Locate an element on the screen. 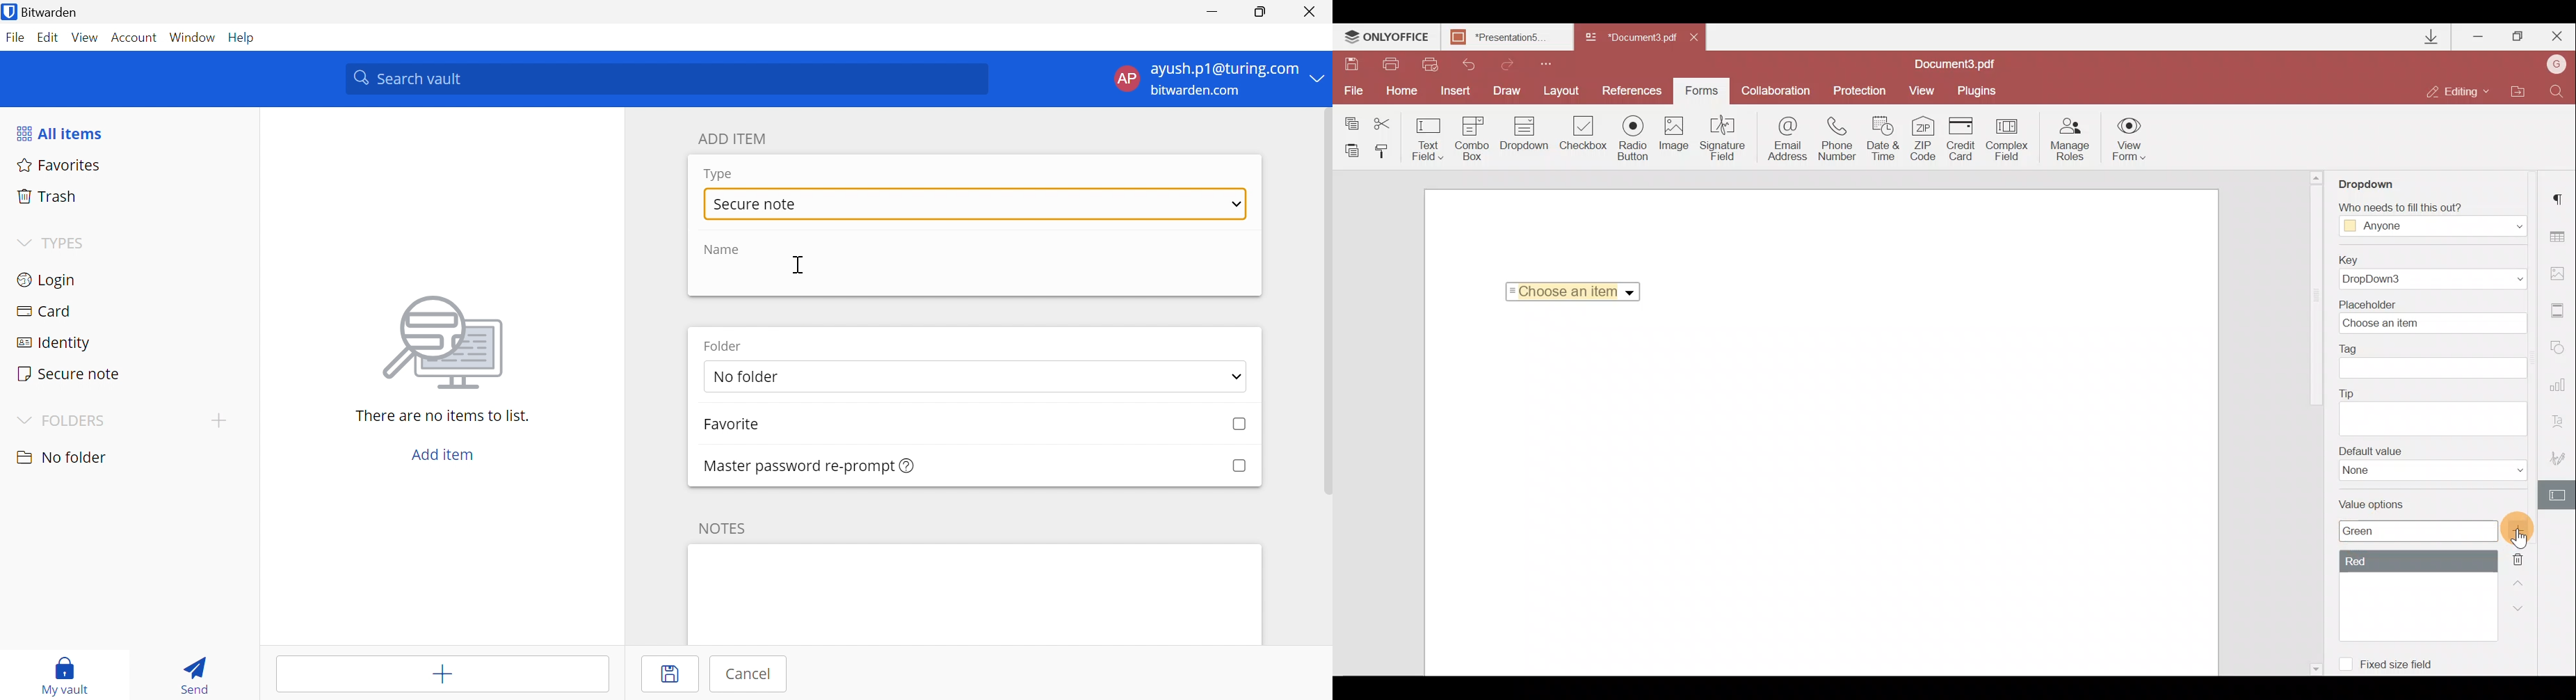 The height and width of the screenshot is (700, 2576). dropdown is located at coordinates (1232, 376).